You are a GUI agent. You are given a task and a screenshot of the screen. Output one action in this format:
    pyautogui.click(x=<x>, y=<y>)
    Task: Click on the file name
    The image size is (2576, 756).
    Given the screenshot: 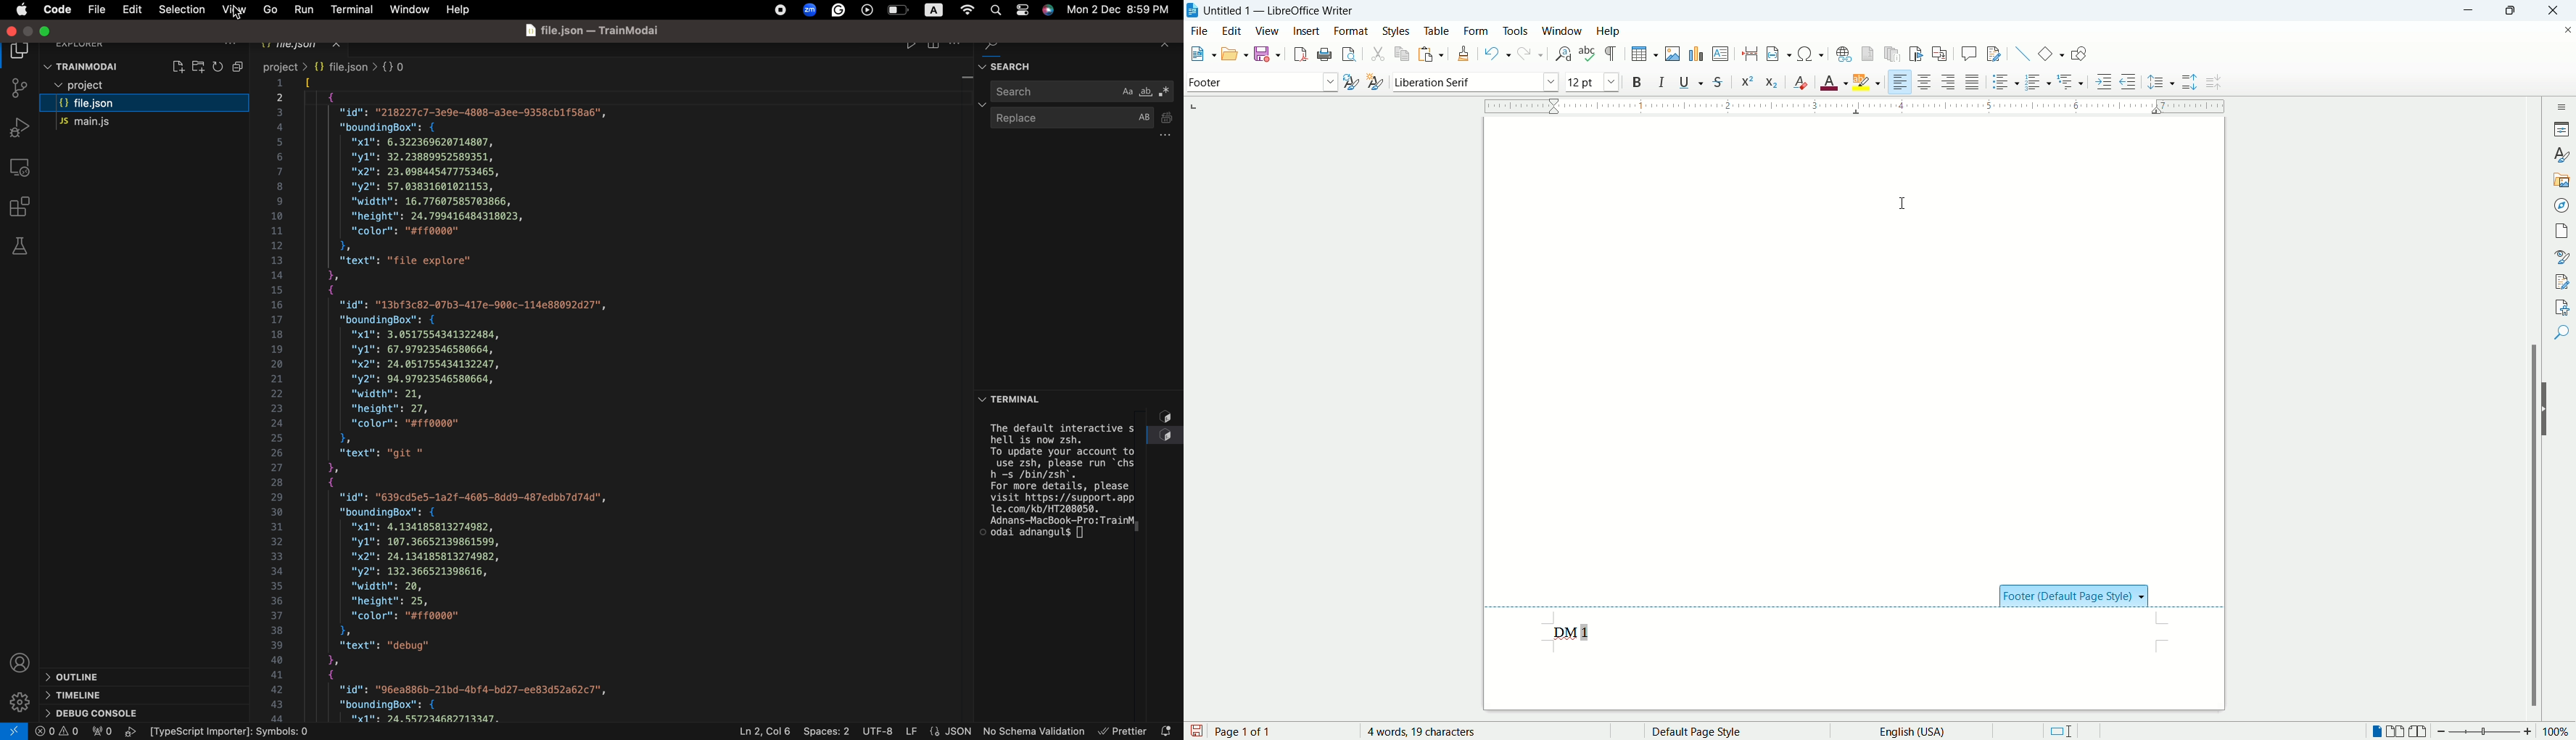 What is the action you would take?
    pyautogui.click(x=594, y=31)
    